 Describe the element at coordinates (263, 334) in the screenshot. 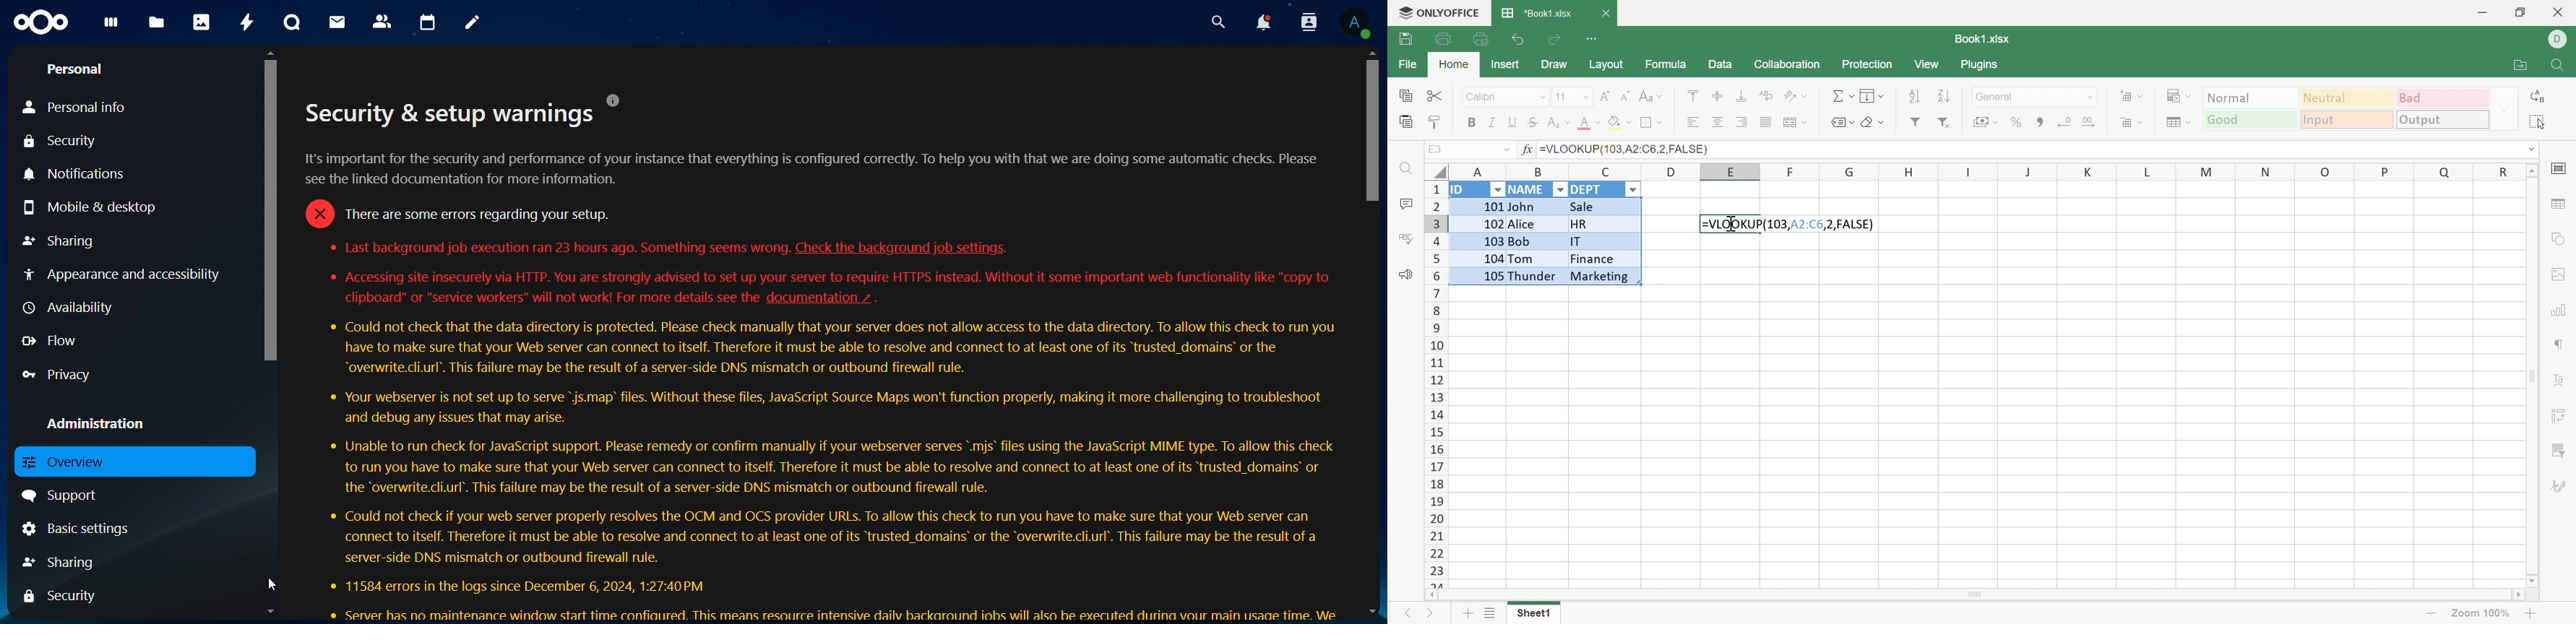

I see `Scrollbar` at that location.